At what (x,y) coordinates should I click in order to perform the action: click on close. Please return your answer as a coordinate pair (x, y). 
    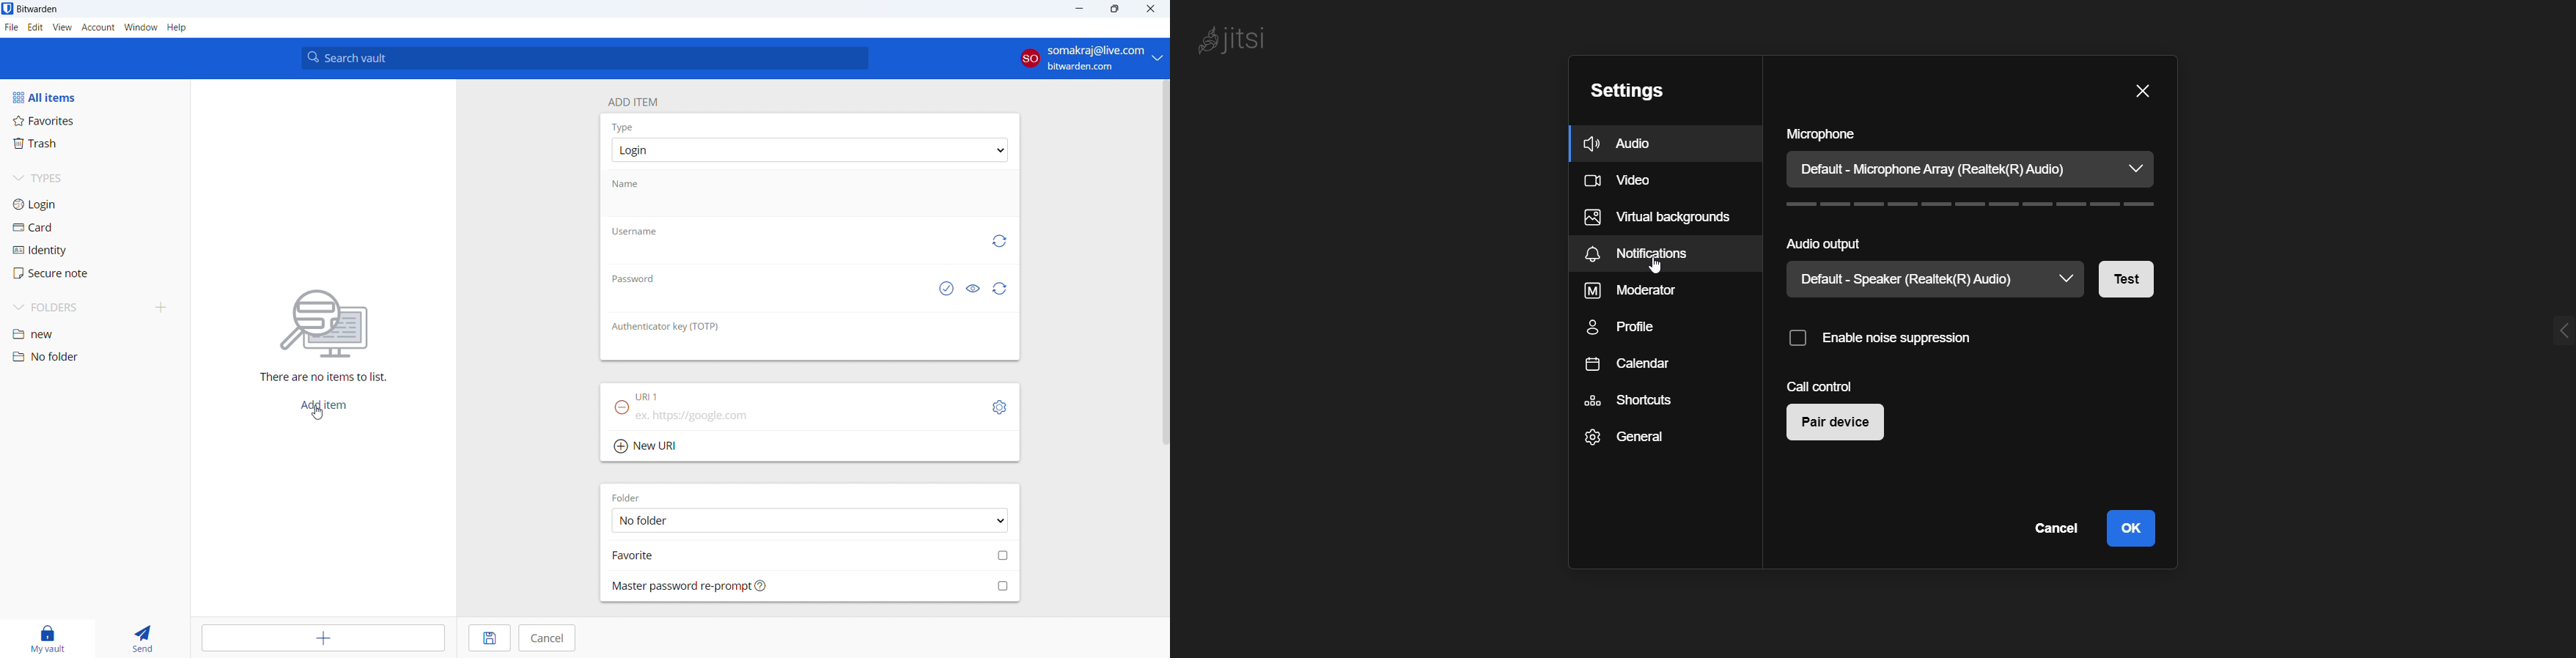
    Looking at the image, I should click on (1151, 9).